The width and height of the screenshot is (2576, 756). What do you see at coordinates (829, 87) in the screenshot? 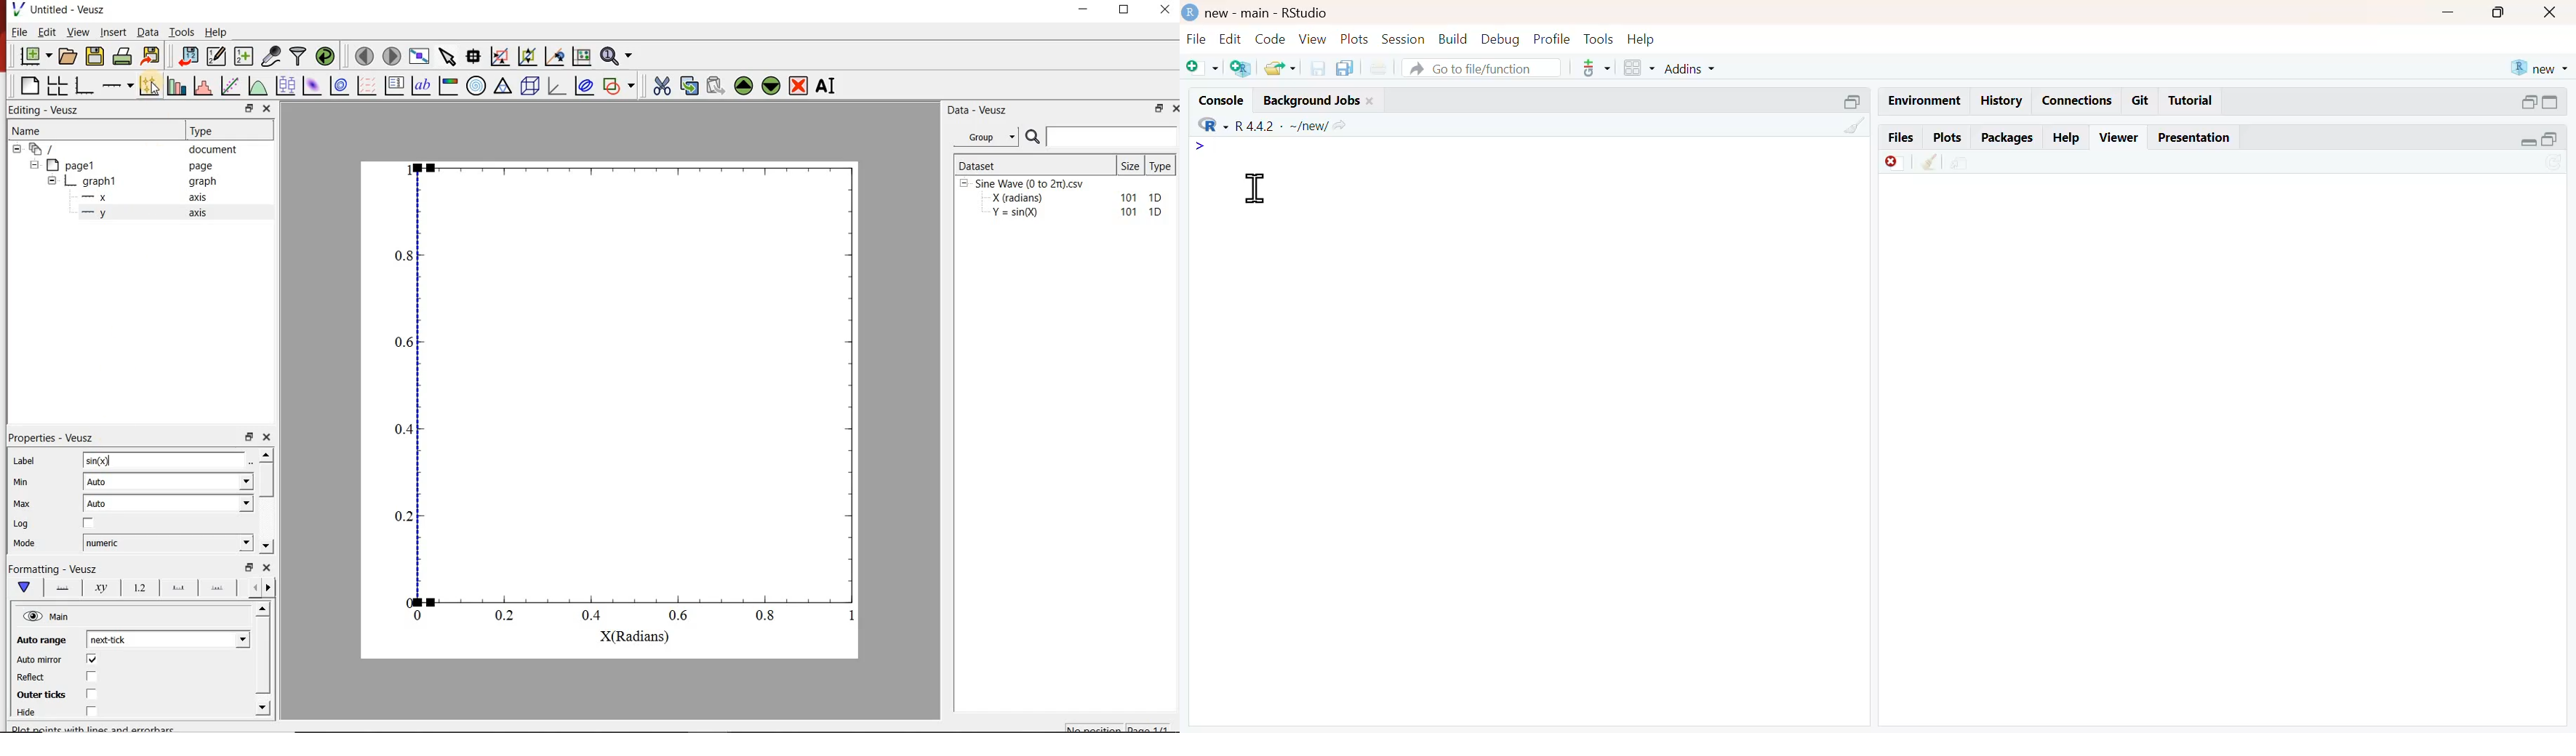
I see `rename` at bounding box center [829, 87].